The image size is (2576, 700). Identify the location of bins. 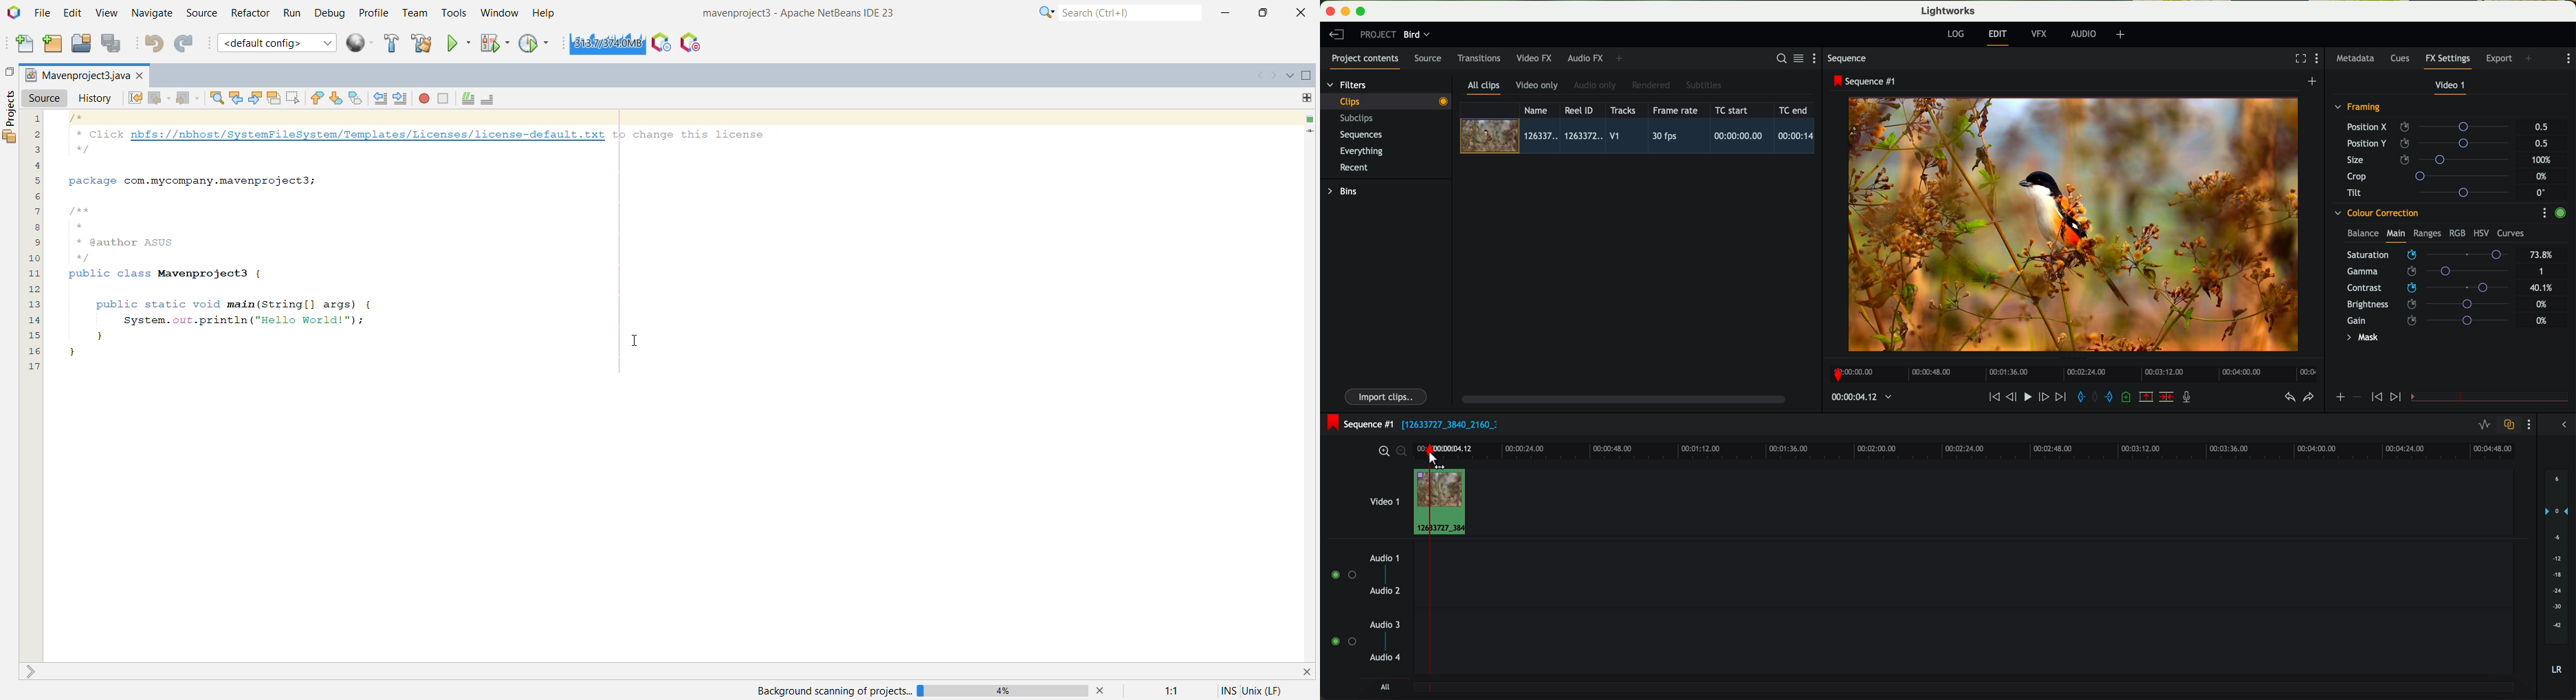
(1344, 192).